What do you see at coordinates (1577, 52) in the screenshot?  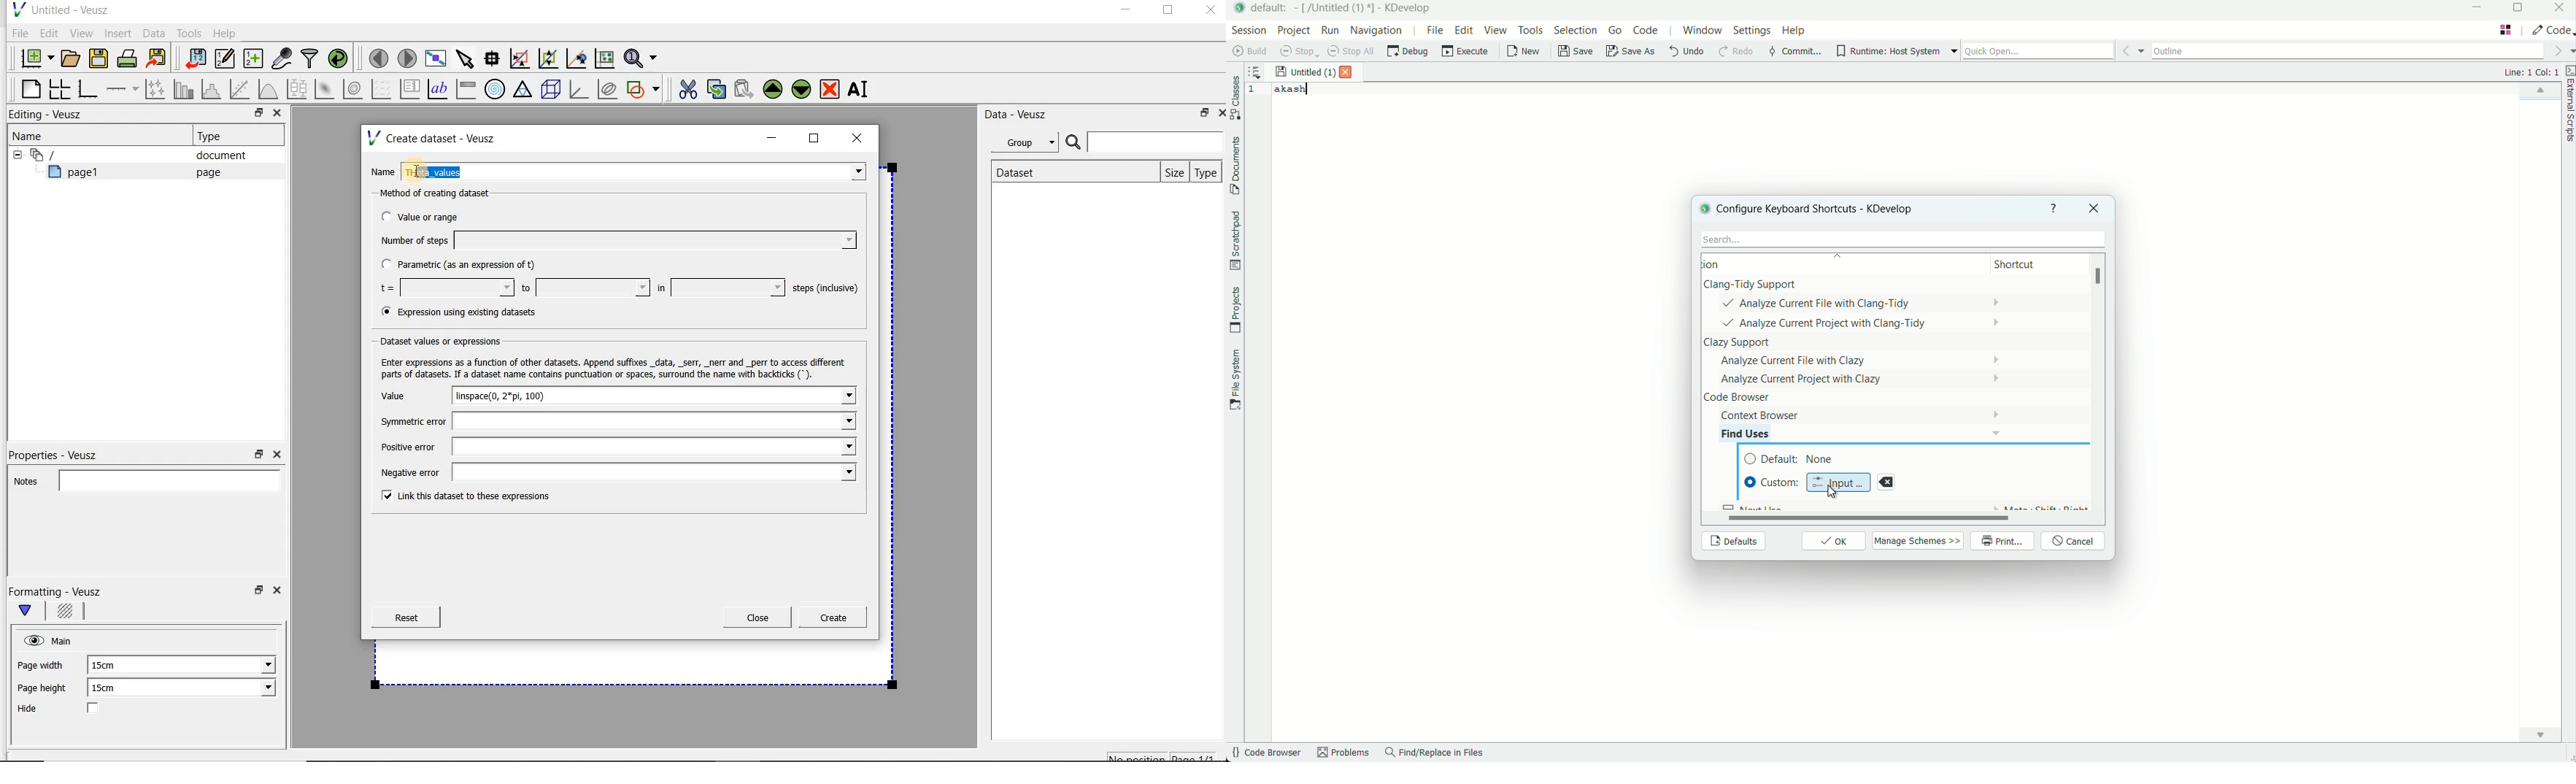 I see `save` at bounding box center [1577, 52].